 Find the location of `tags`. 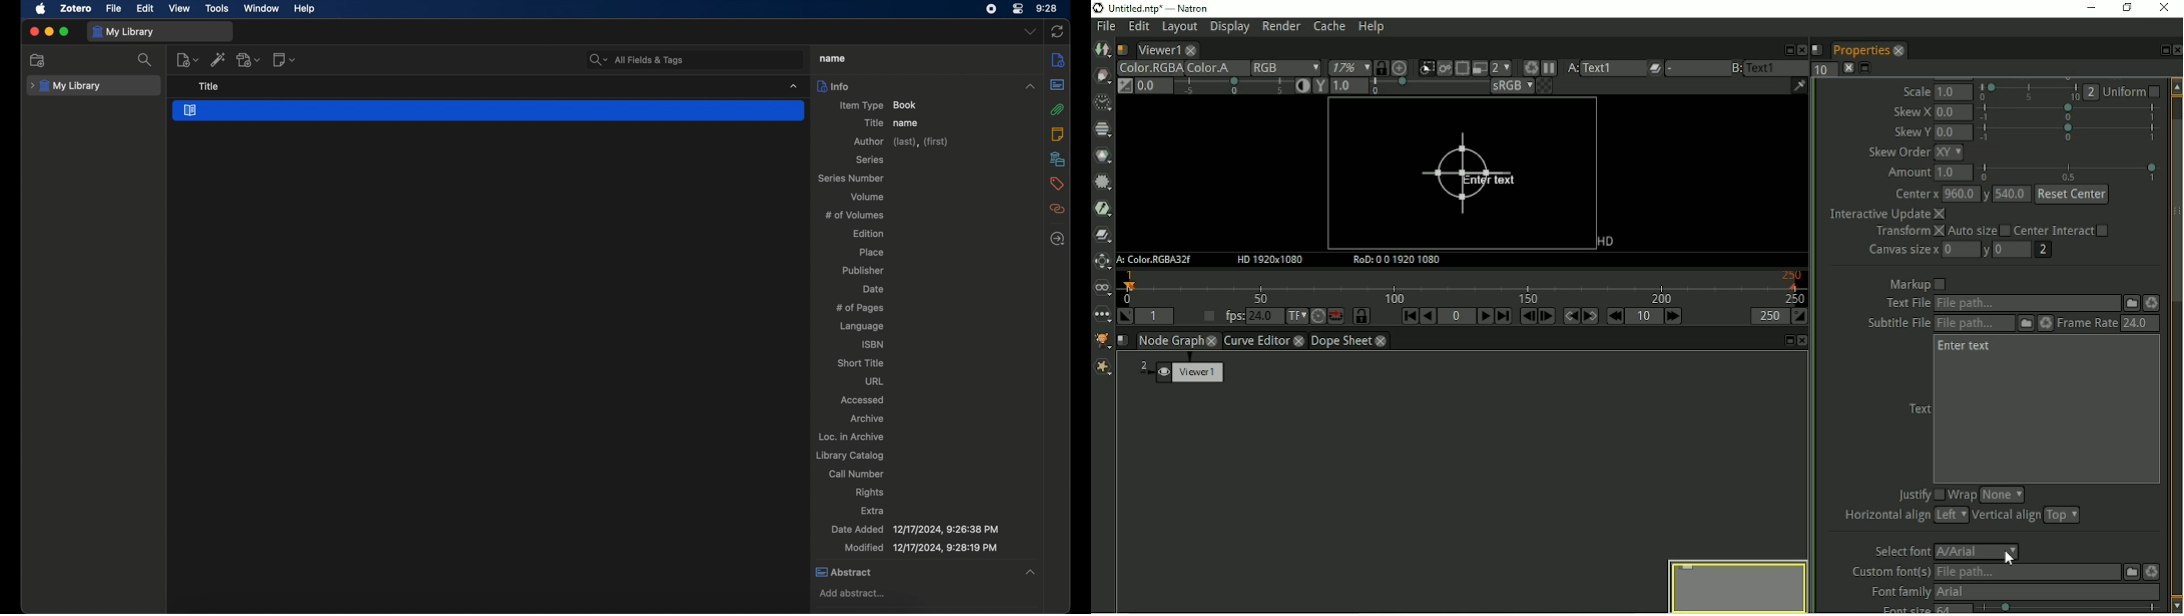

tags is located at coordinates (1057, 184).